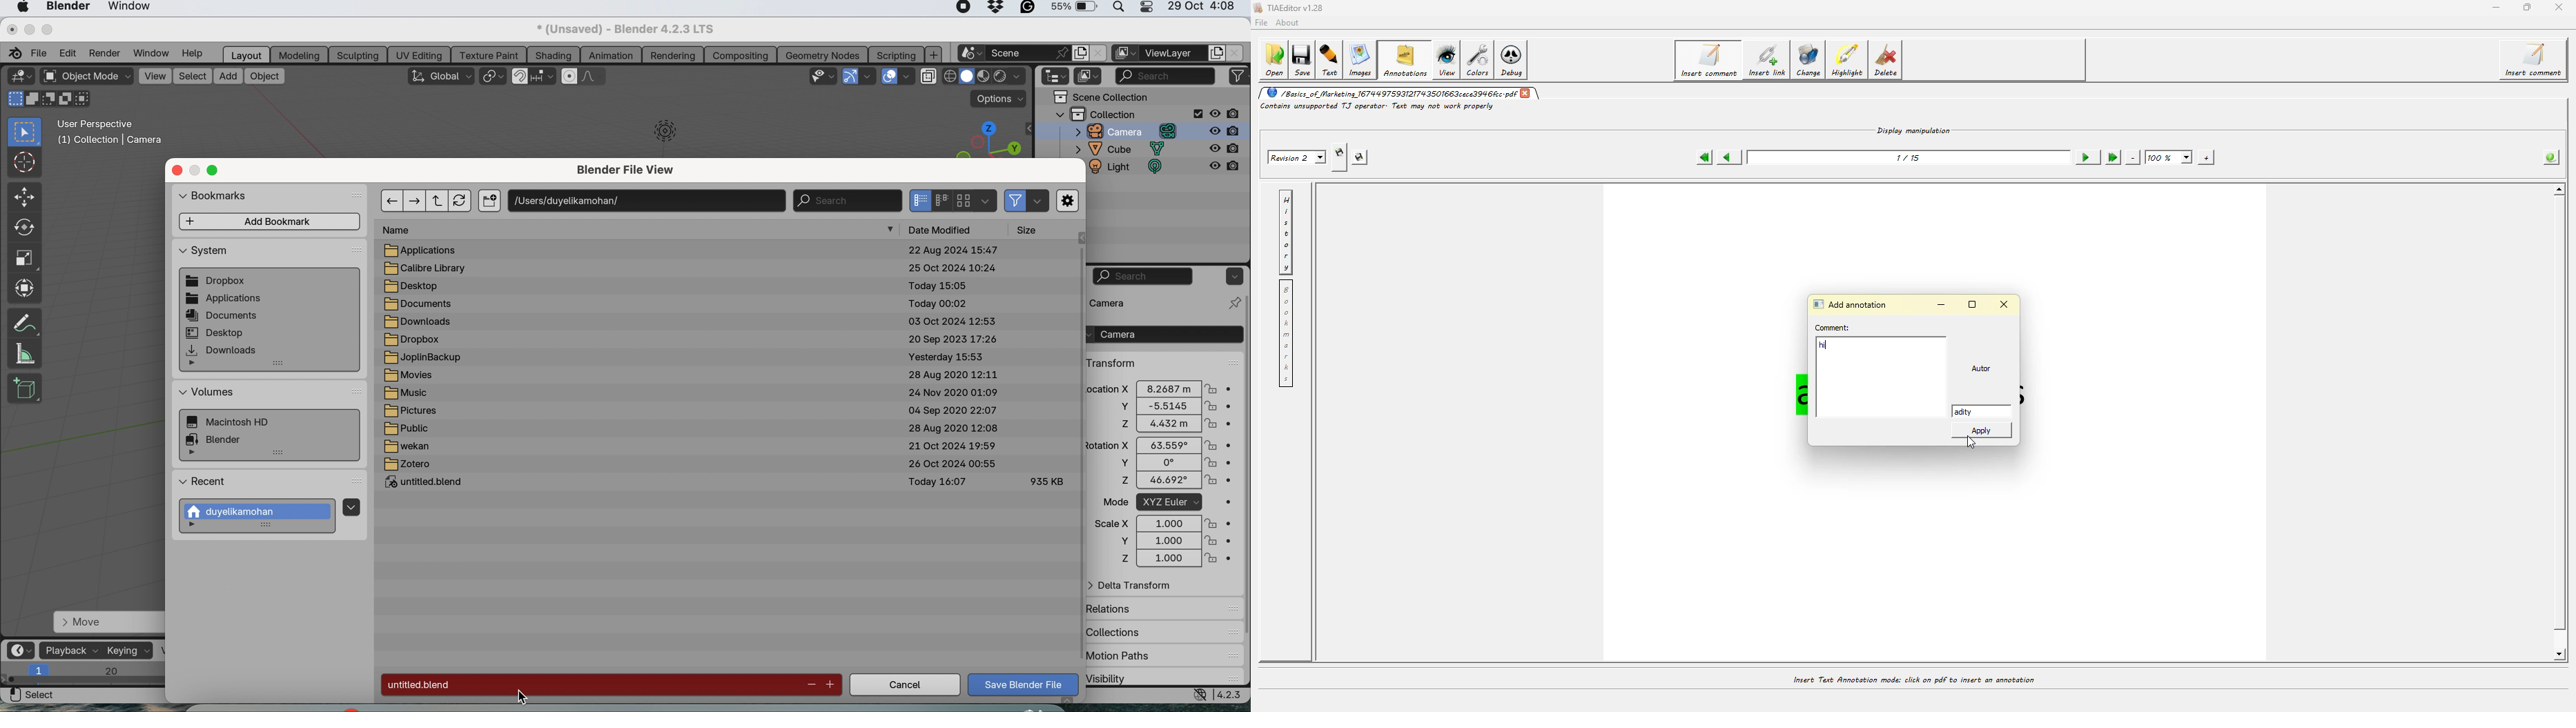 Image resolution: width=2576 pixels, height=728 pixels. Describe the element at coordinates (115, 135) in the screenshot. I see `User Perspective
(1) Collection | Camera` at that location.